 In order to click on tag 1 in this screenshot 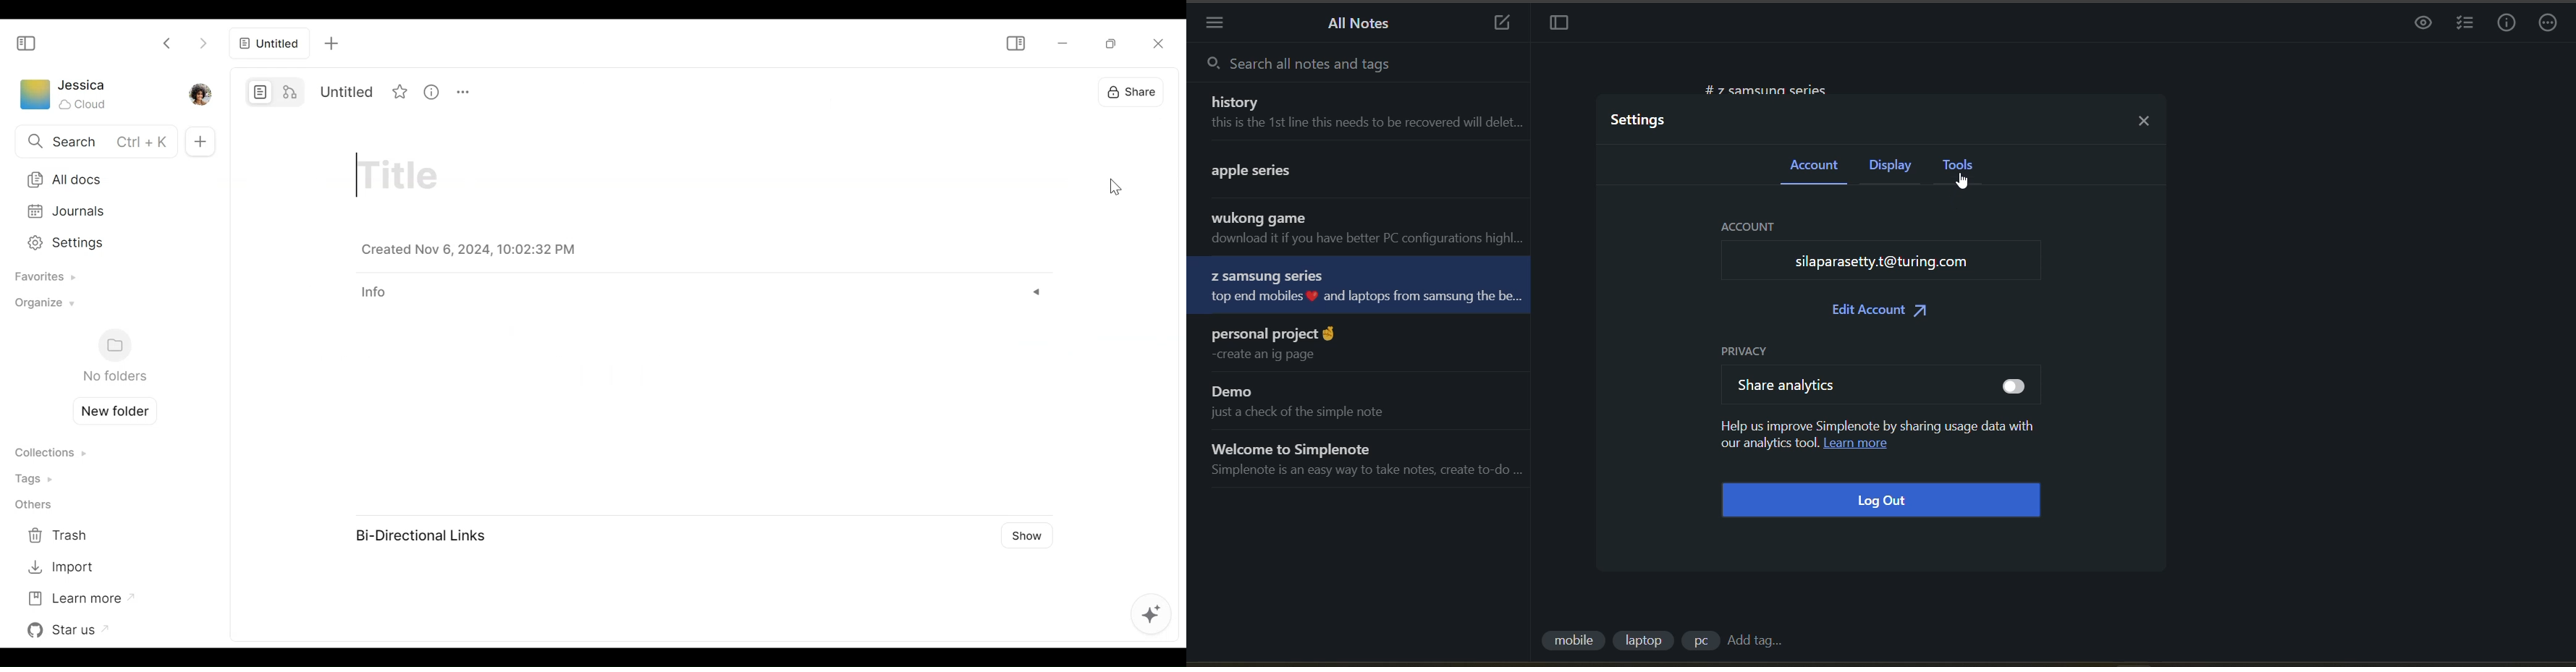, I will do `click(1572, 642)`.